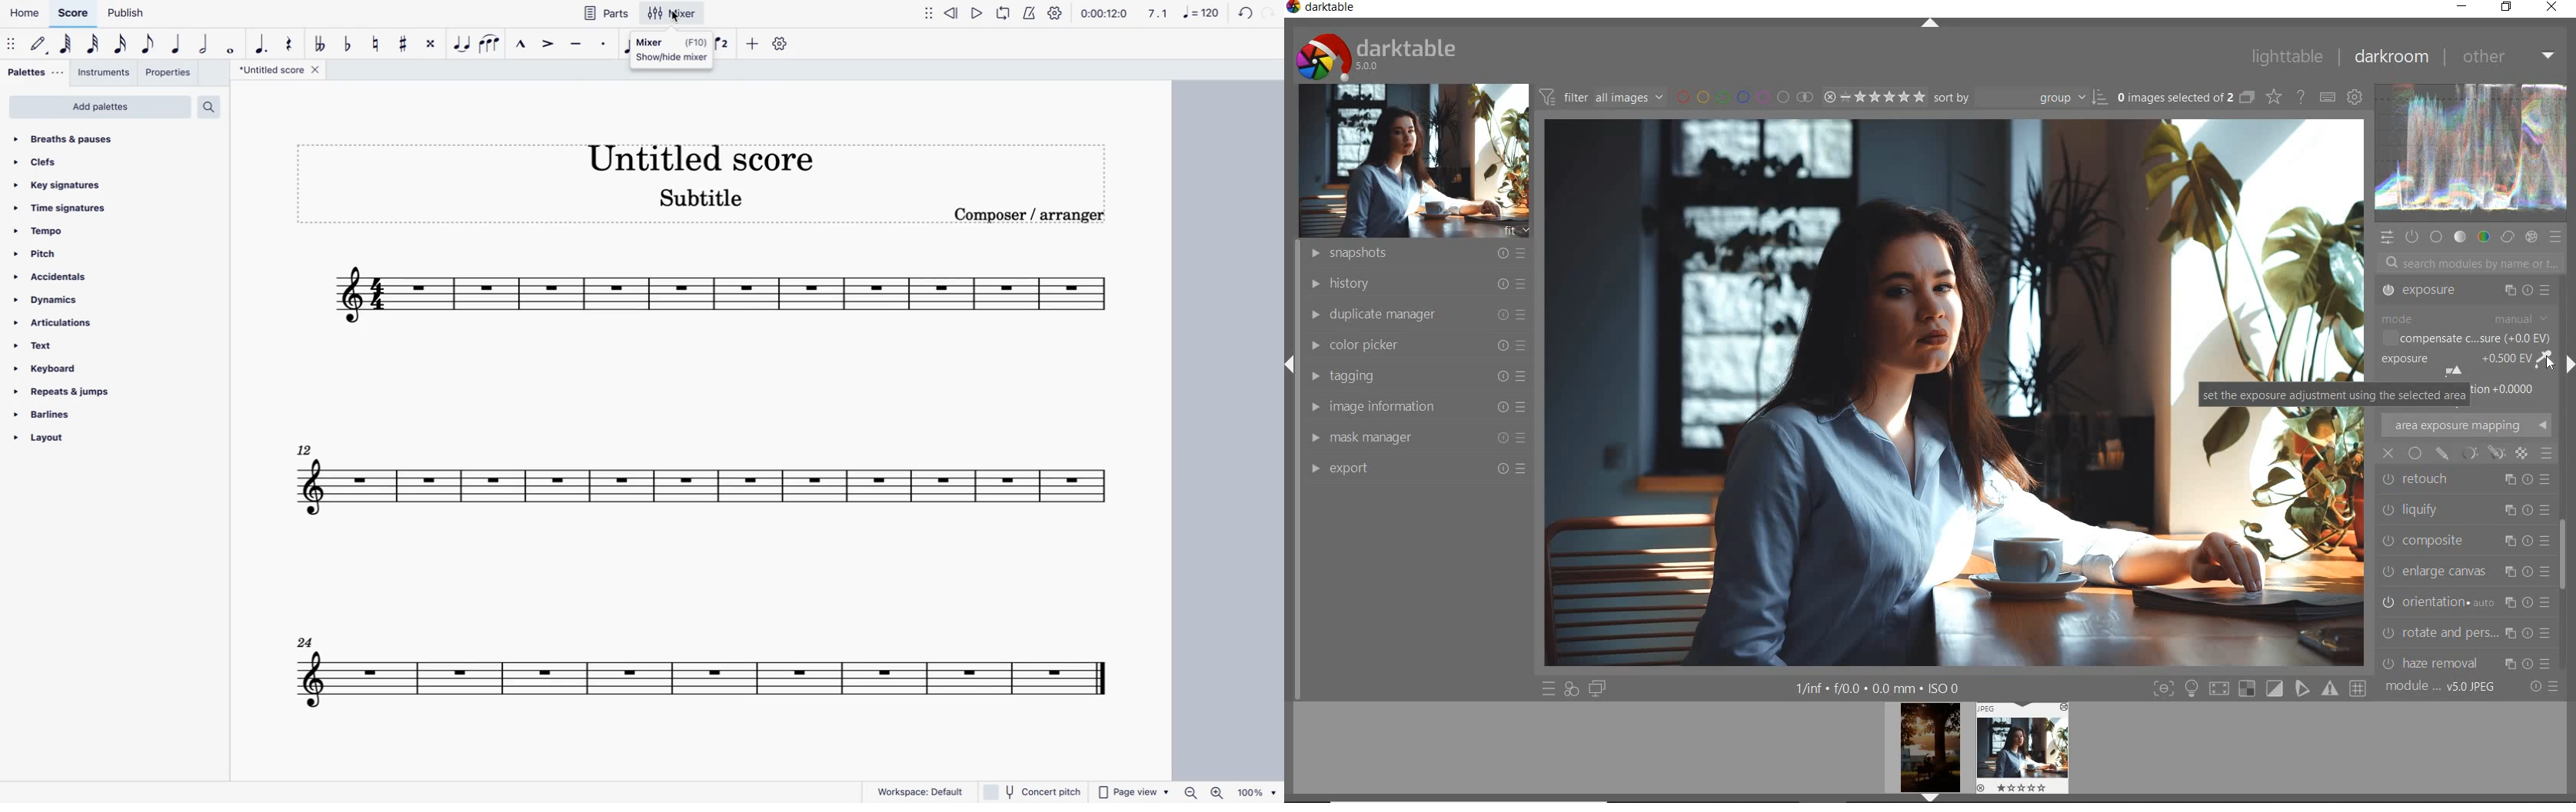 The height and width of the screenshot is (812, 2576). What do you see at coordinates (2172, 98) in the screenshot?
I see `SELECTED IMAGES` at bounding box center [2172, 98].